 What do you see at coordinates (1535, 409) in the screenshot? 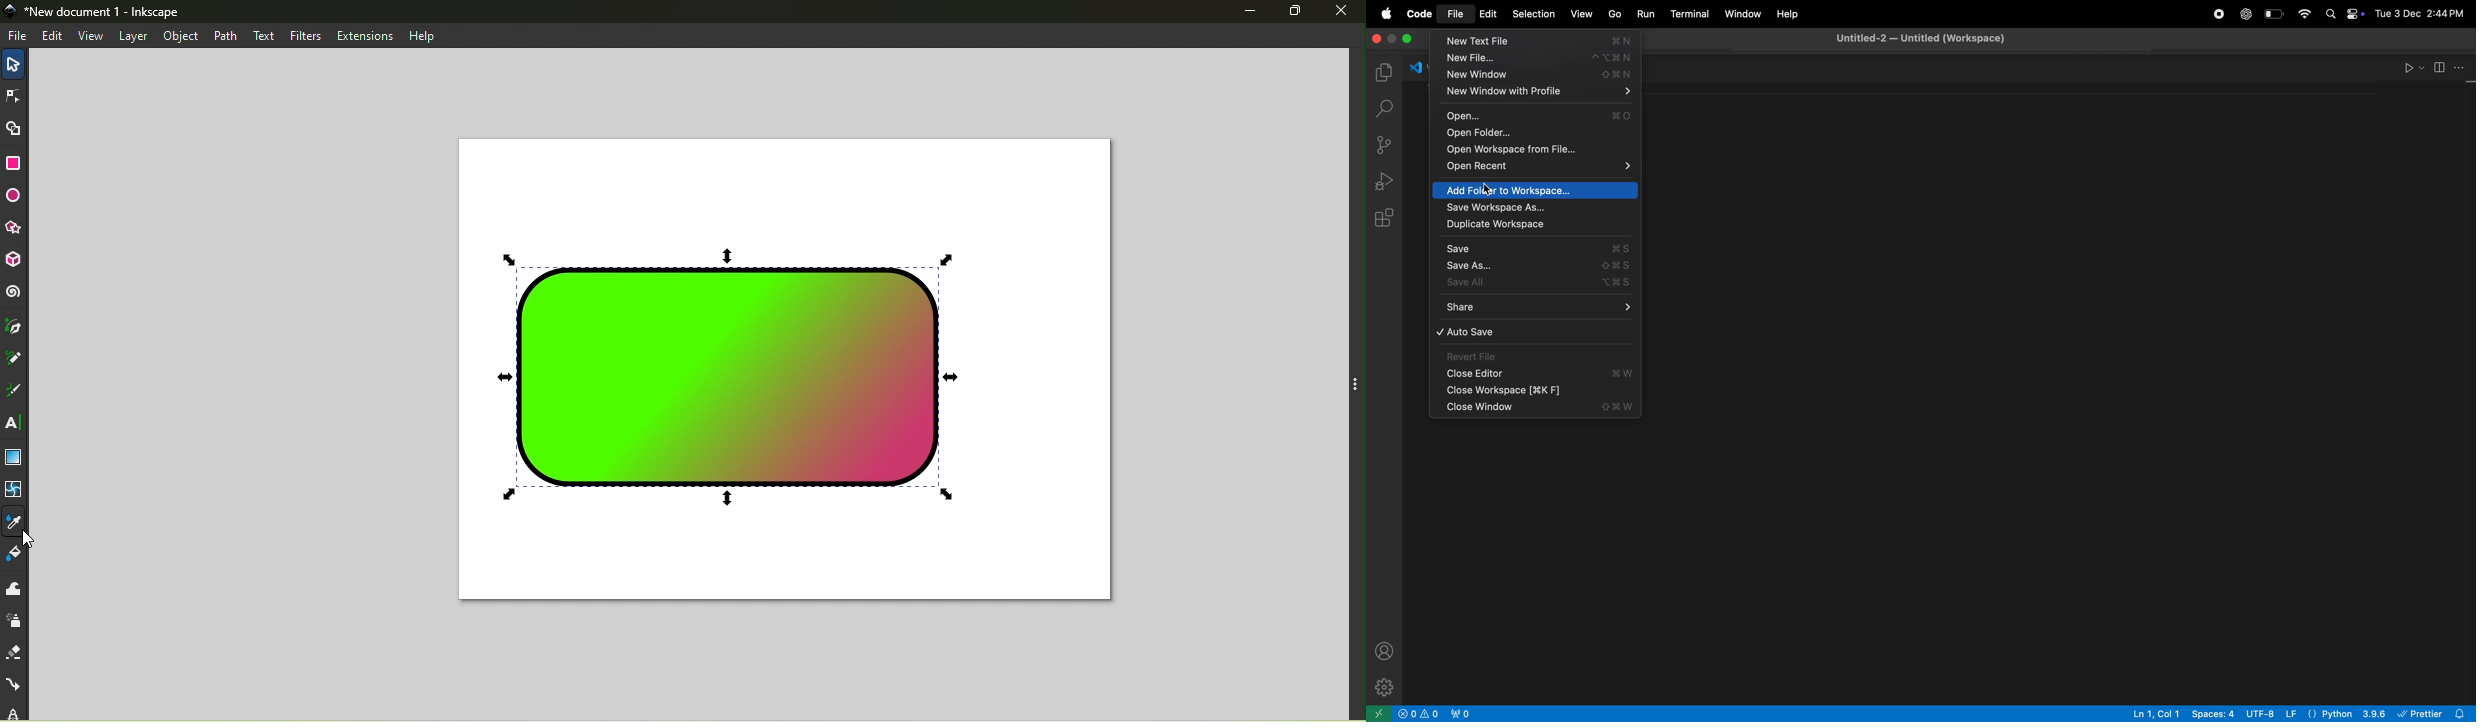
I see `close window` at bounding box center [1535, 409].